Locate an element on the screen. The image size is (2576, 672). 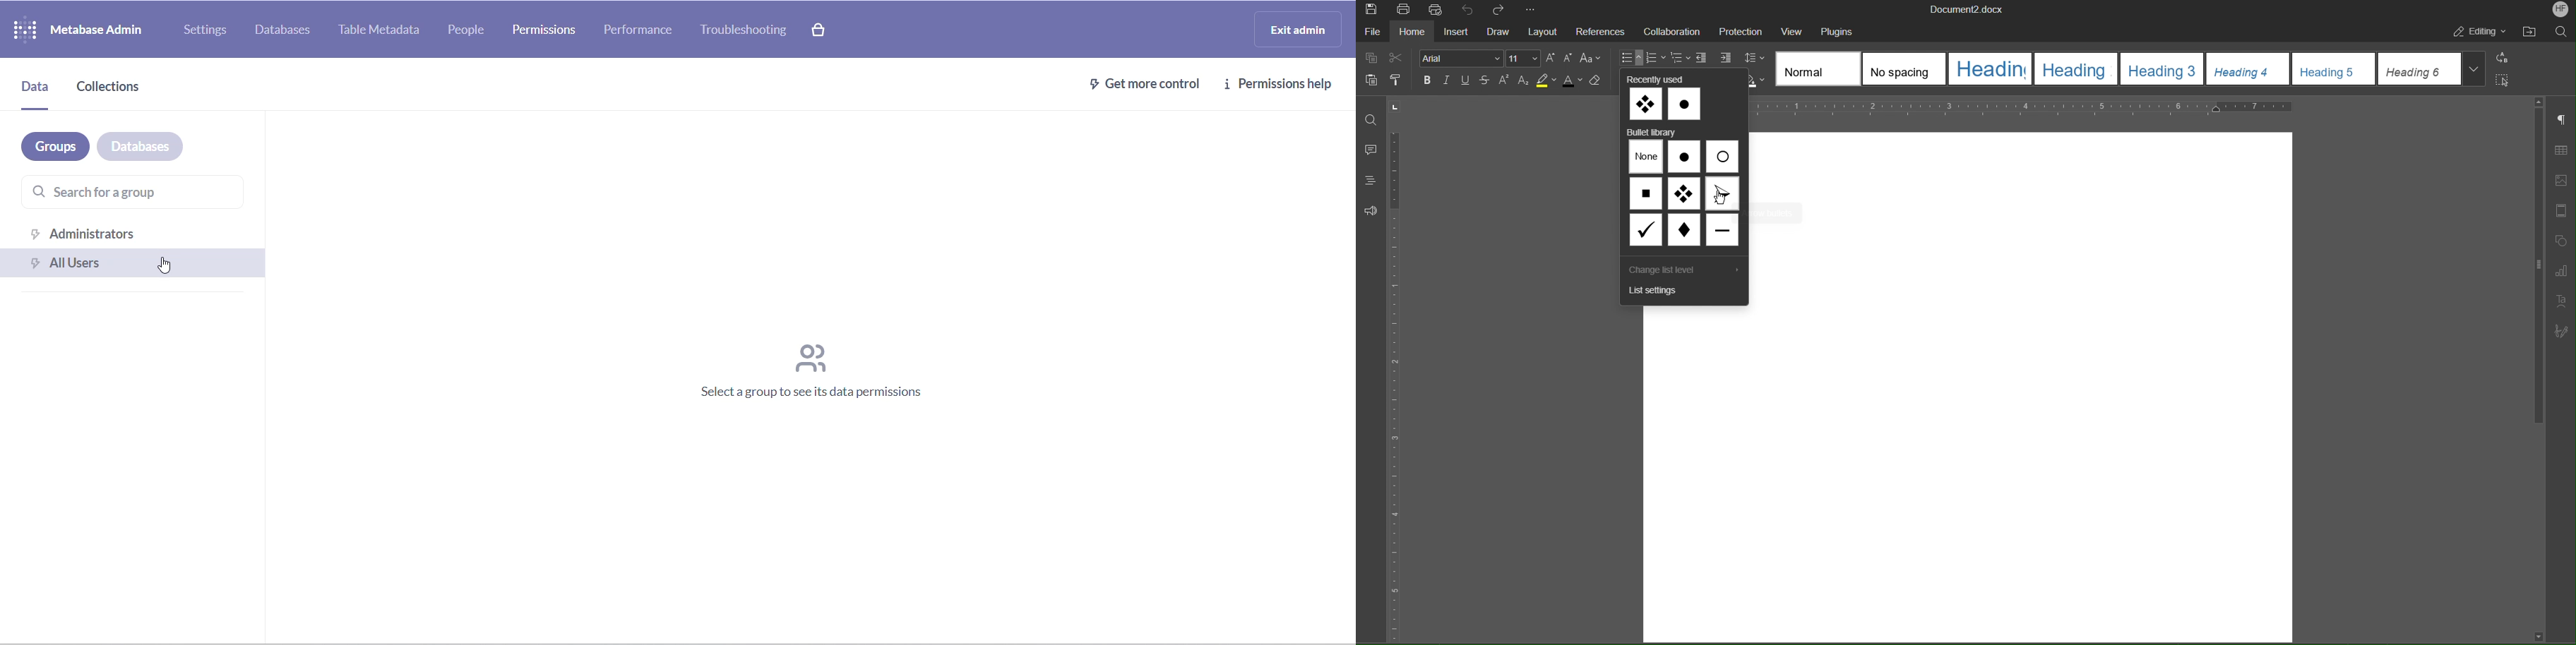
Decrease Indent is located at coordinates (1703, 57).